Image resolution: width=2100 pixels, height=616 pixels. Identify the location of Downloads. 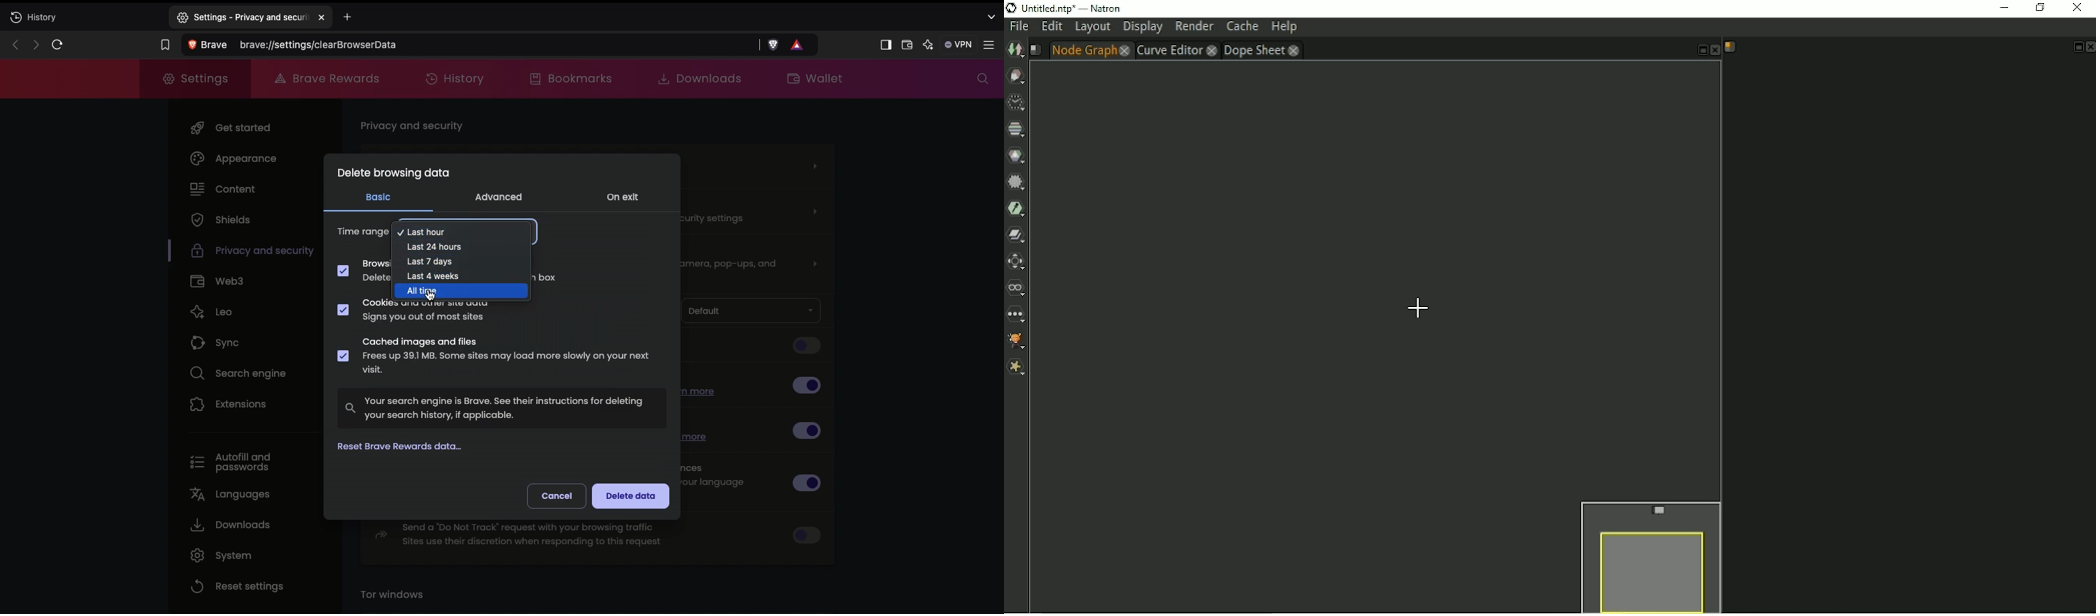
(230, 527).